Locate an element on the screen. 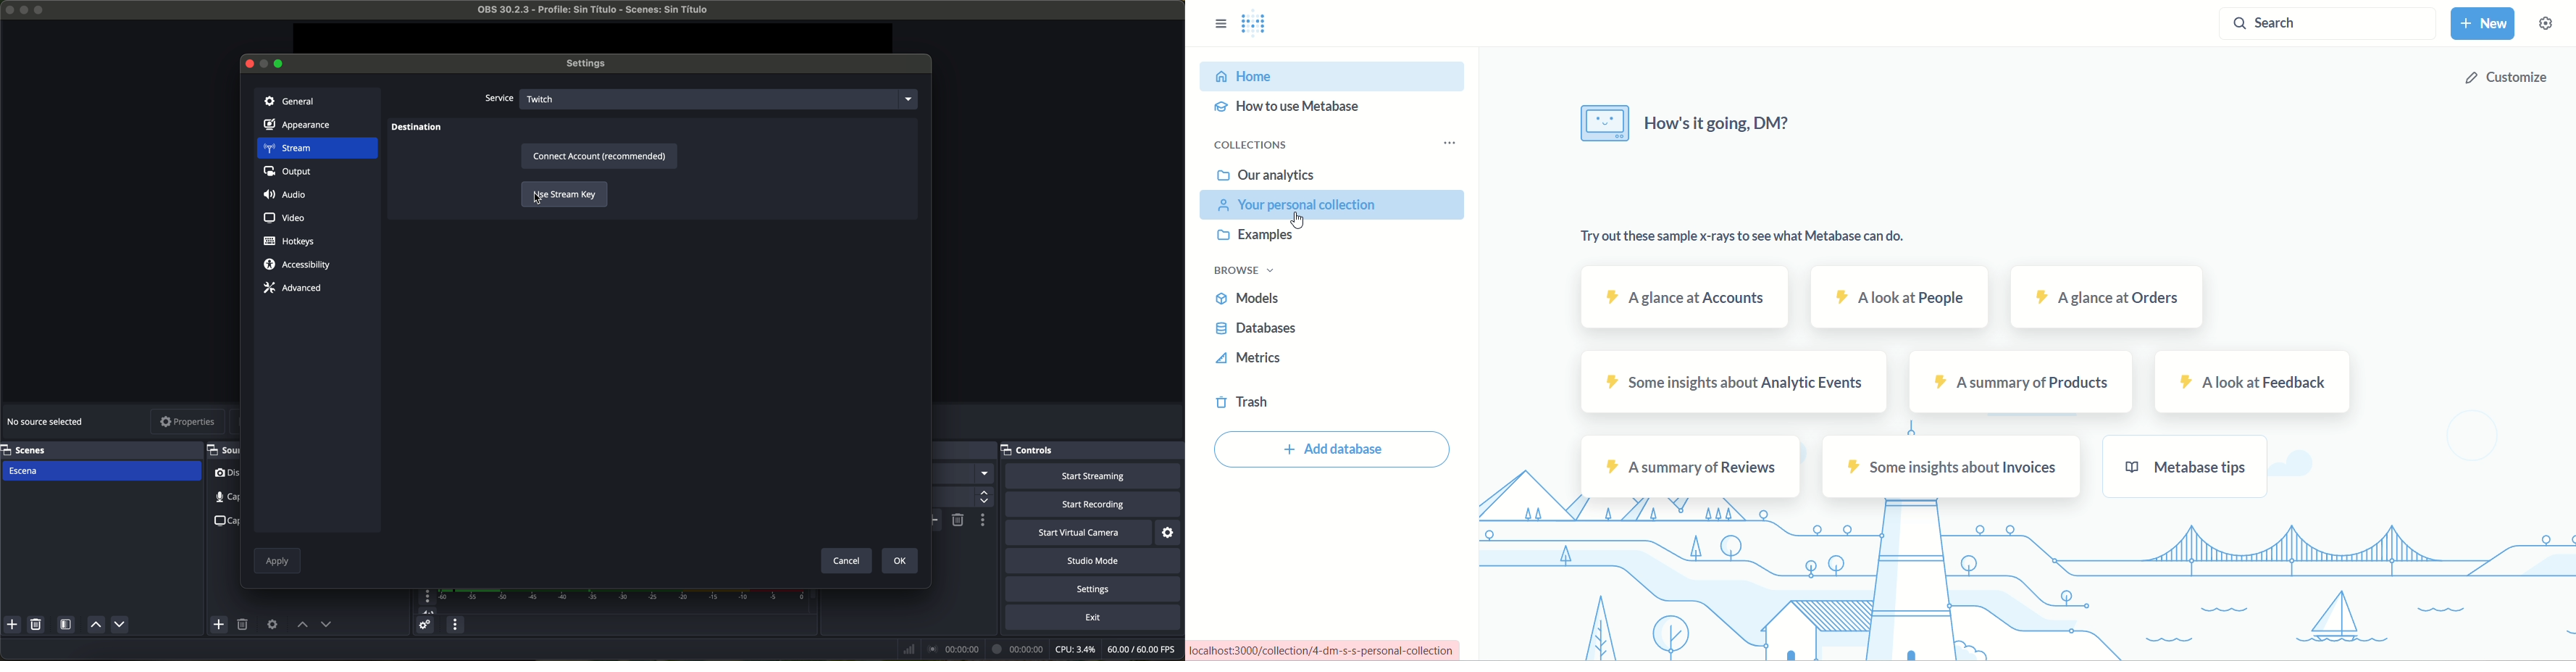 Image resolution: width=2576 pixels, height=672 pixels. close program is located at coordinates (7, 8).